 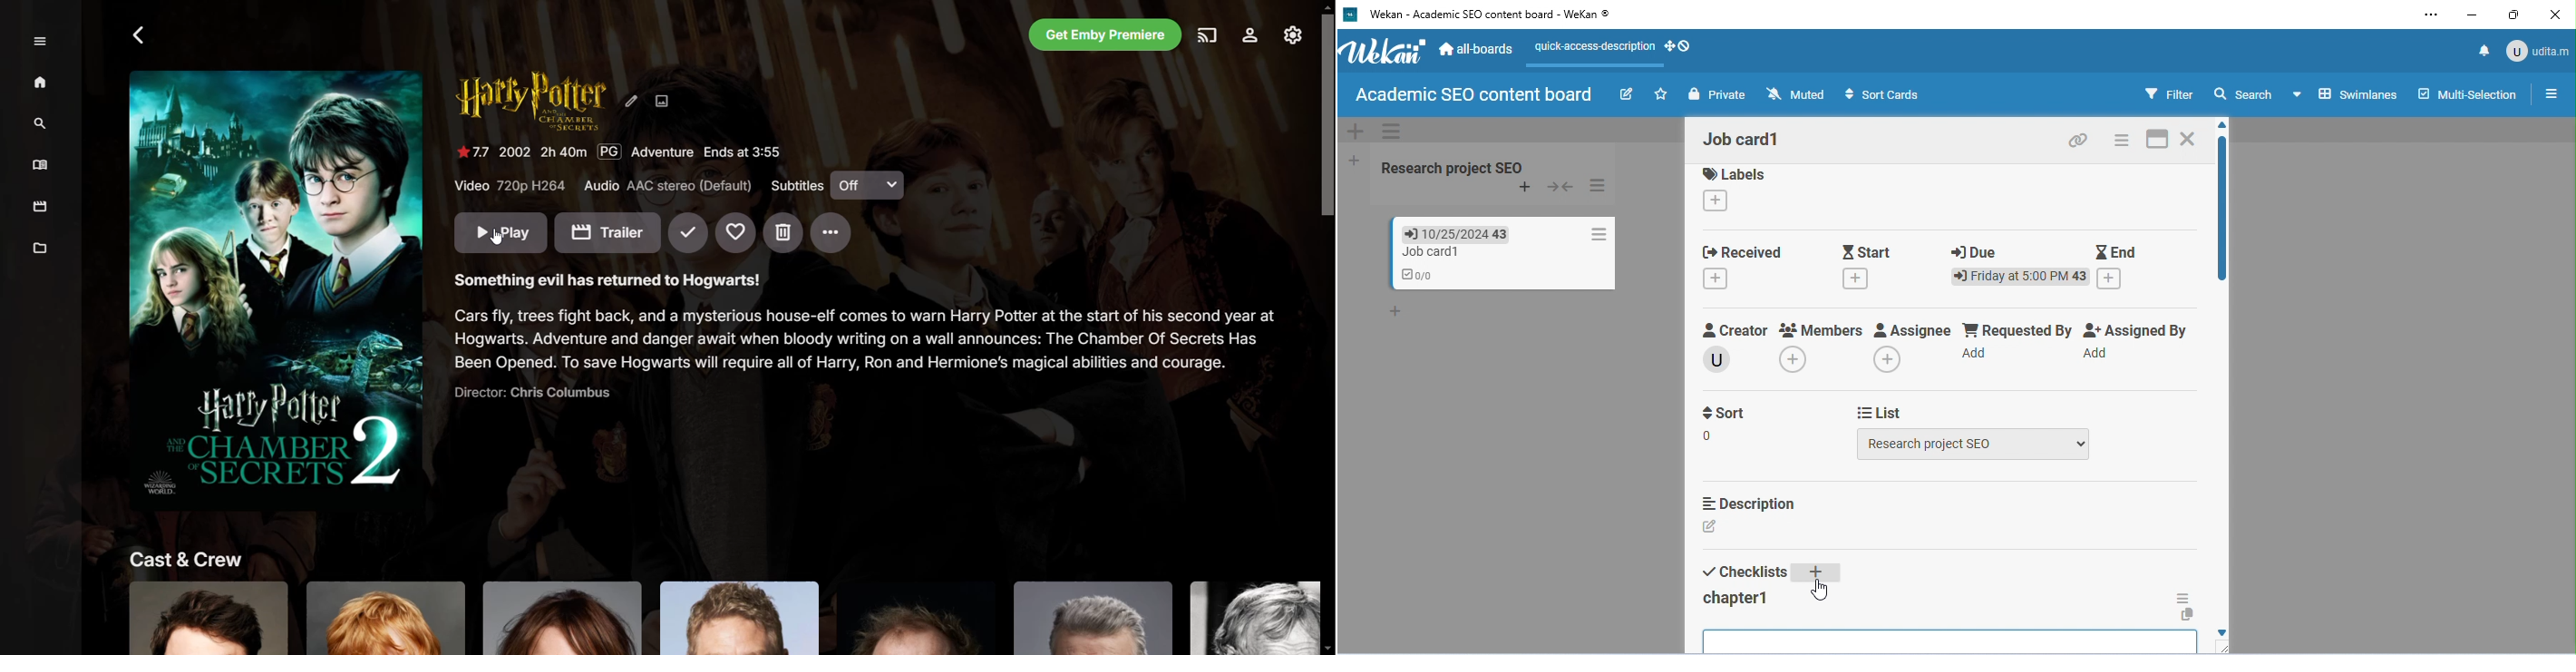 I want to click on Add to Favorites, so click(x=736, y=233).